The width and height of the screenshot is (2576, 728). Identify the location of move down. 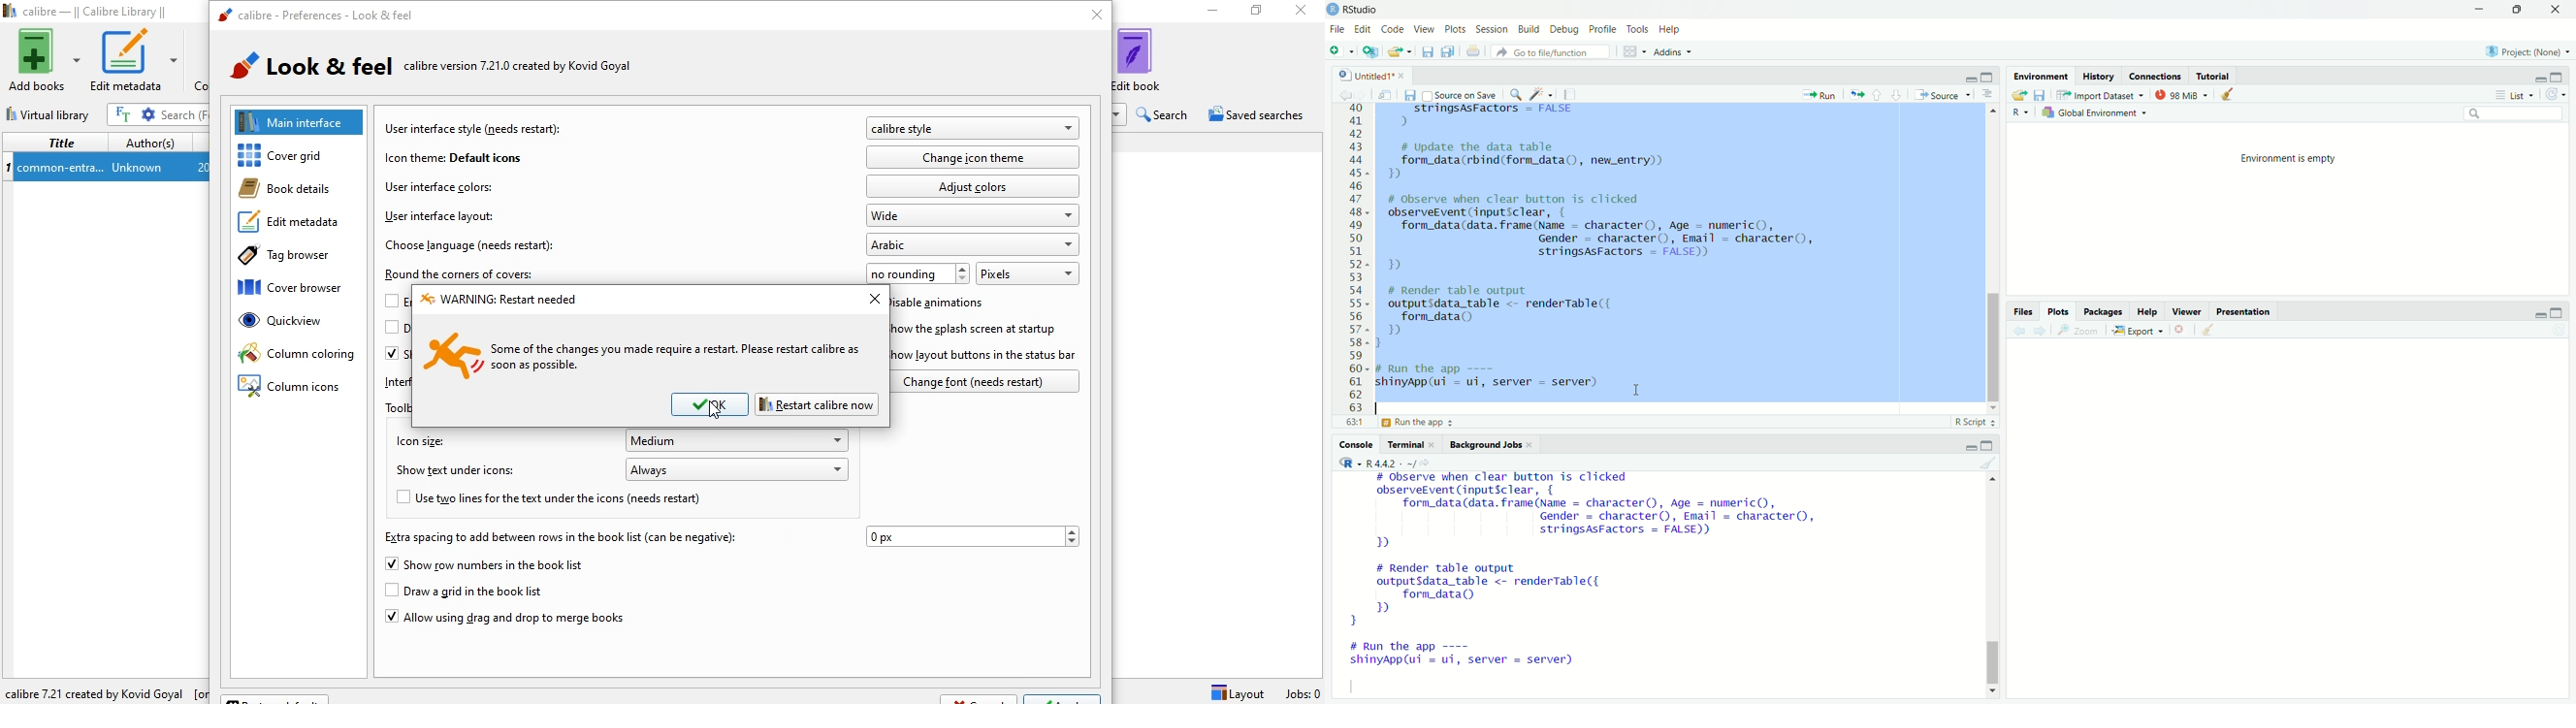
(1992, 691).